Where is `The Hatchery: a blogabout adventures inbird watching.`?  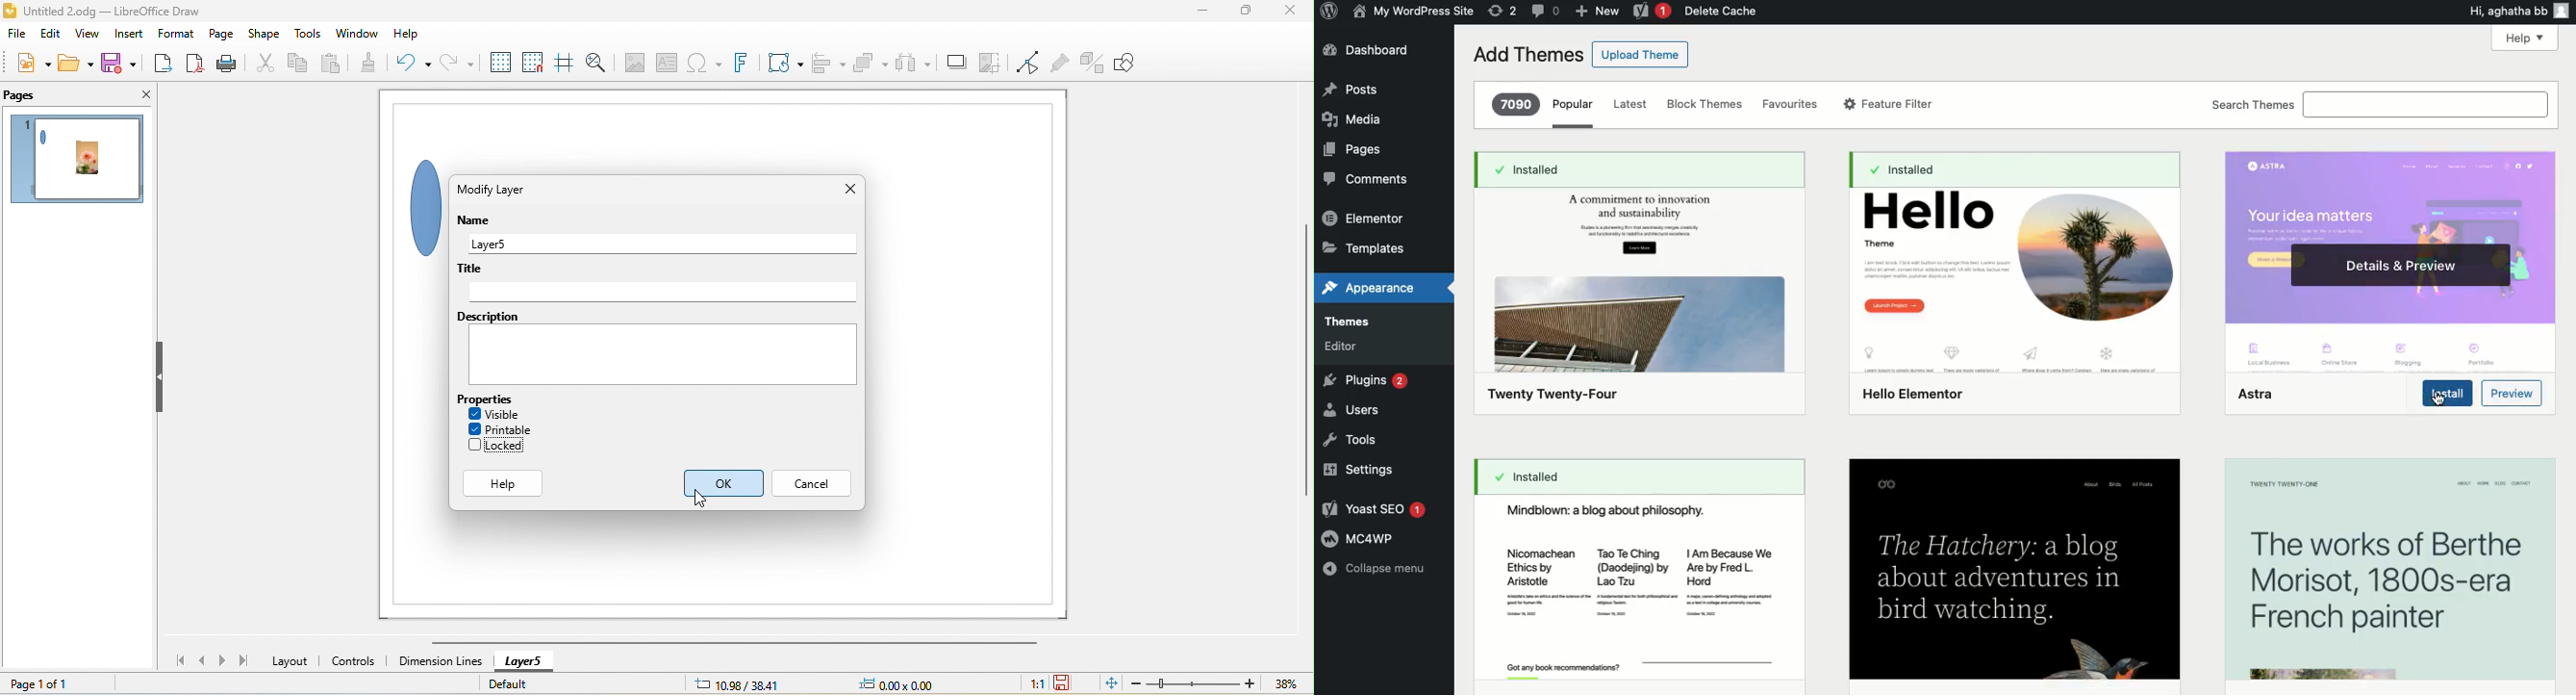 The Hatchery: a blogabout adventures inbird watching. is located at coordinates (2015, 570).